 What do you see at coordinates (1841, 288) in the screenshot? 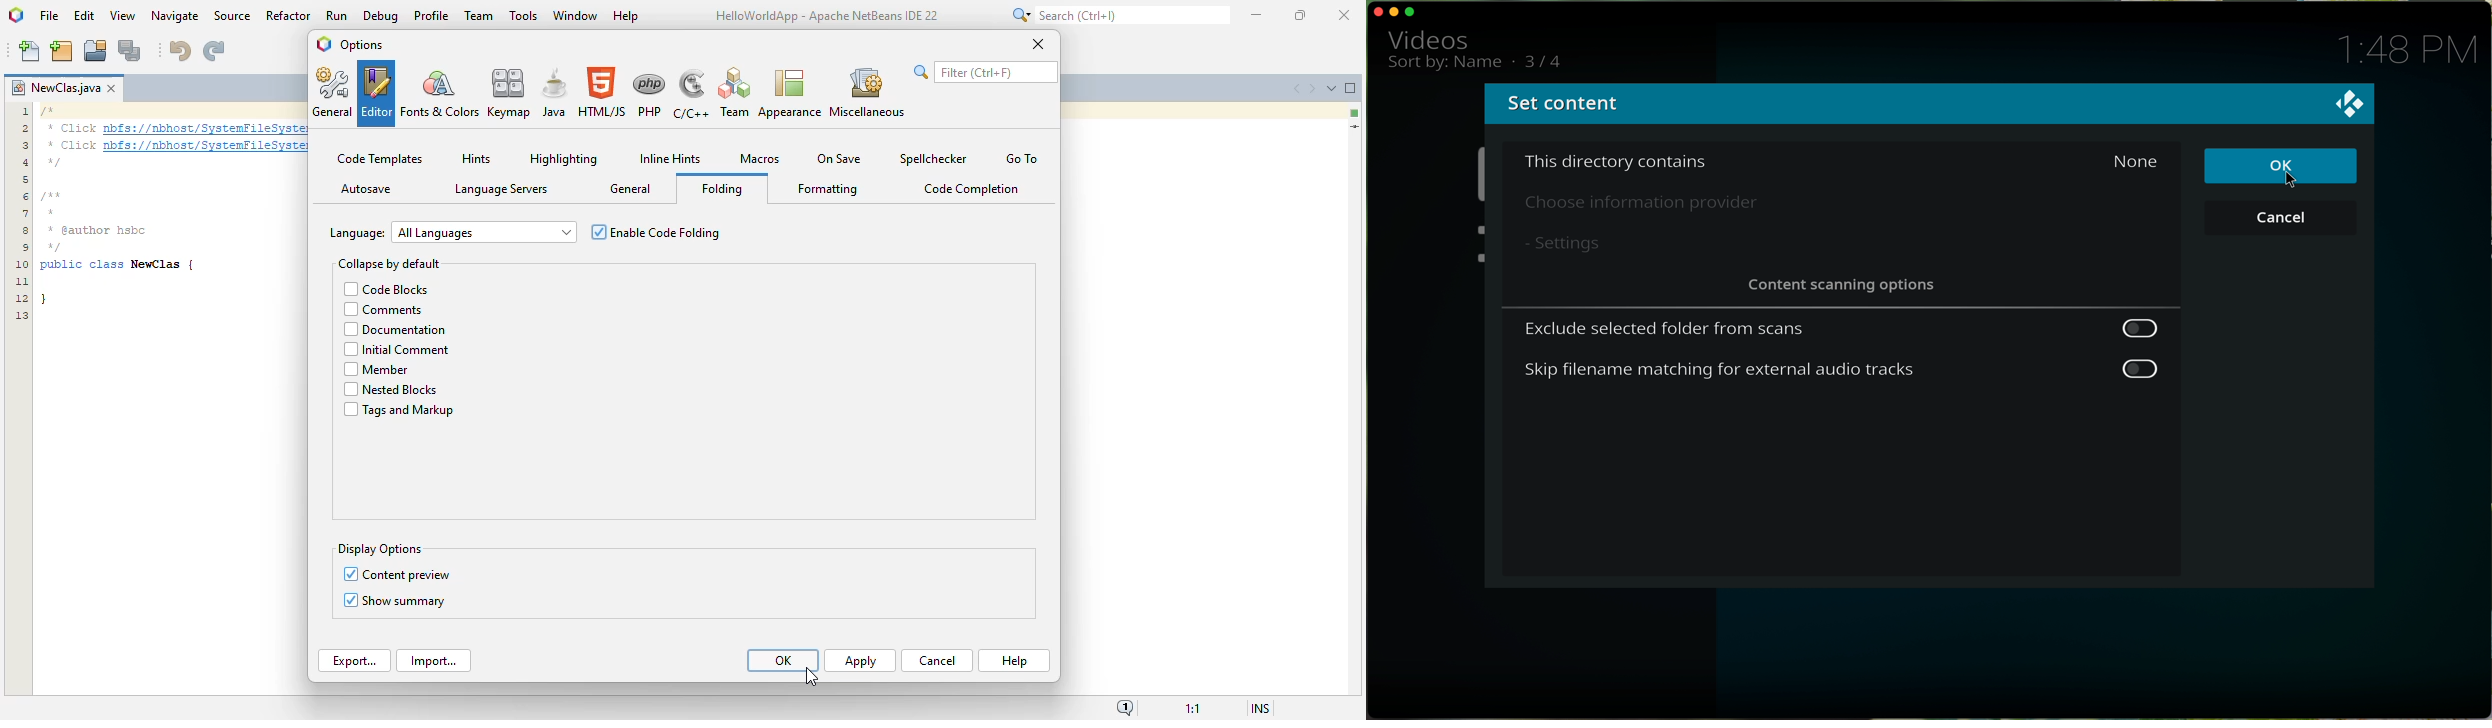
I see `content scanning options` at bounding box center [1841, 288].